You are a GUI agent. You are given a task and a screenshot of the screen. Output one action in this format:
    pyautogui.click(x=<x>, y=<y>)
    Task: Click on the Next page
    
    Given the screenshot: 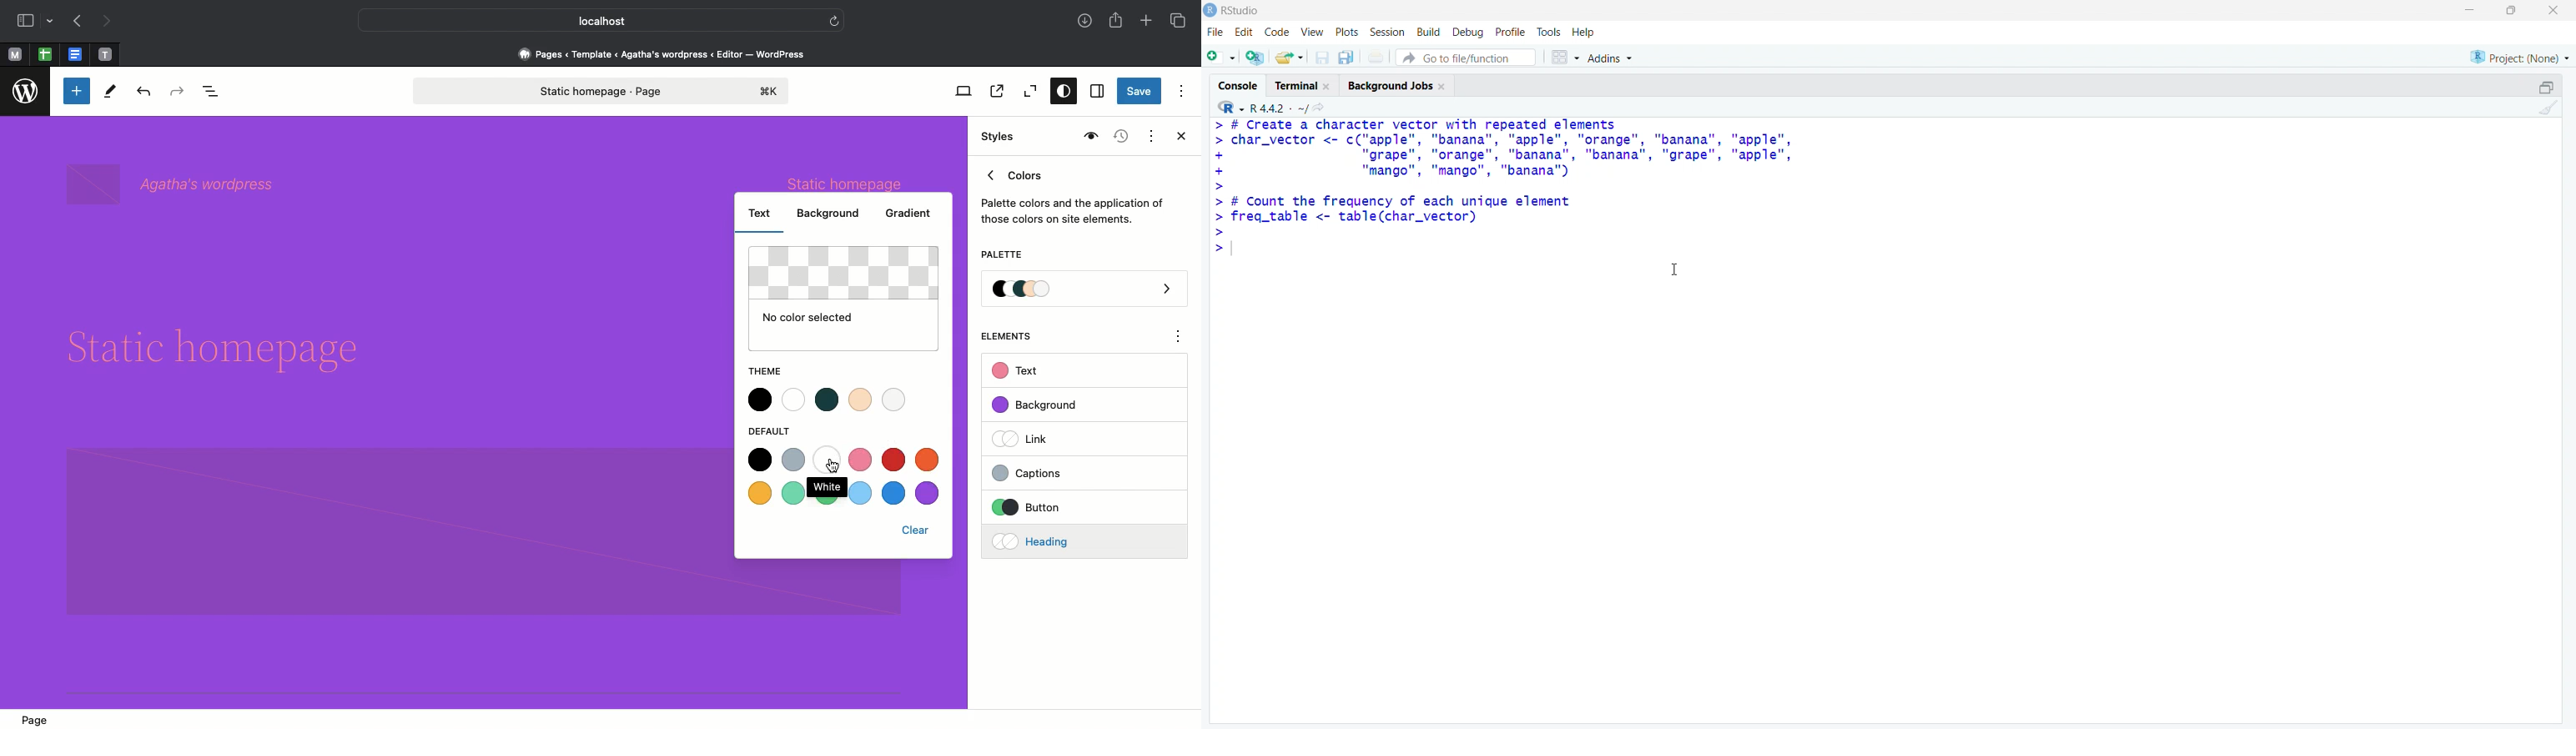 What is the action you would take?
    pyautogui.click(x=107, y=22)
    